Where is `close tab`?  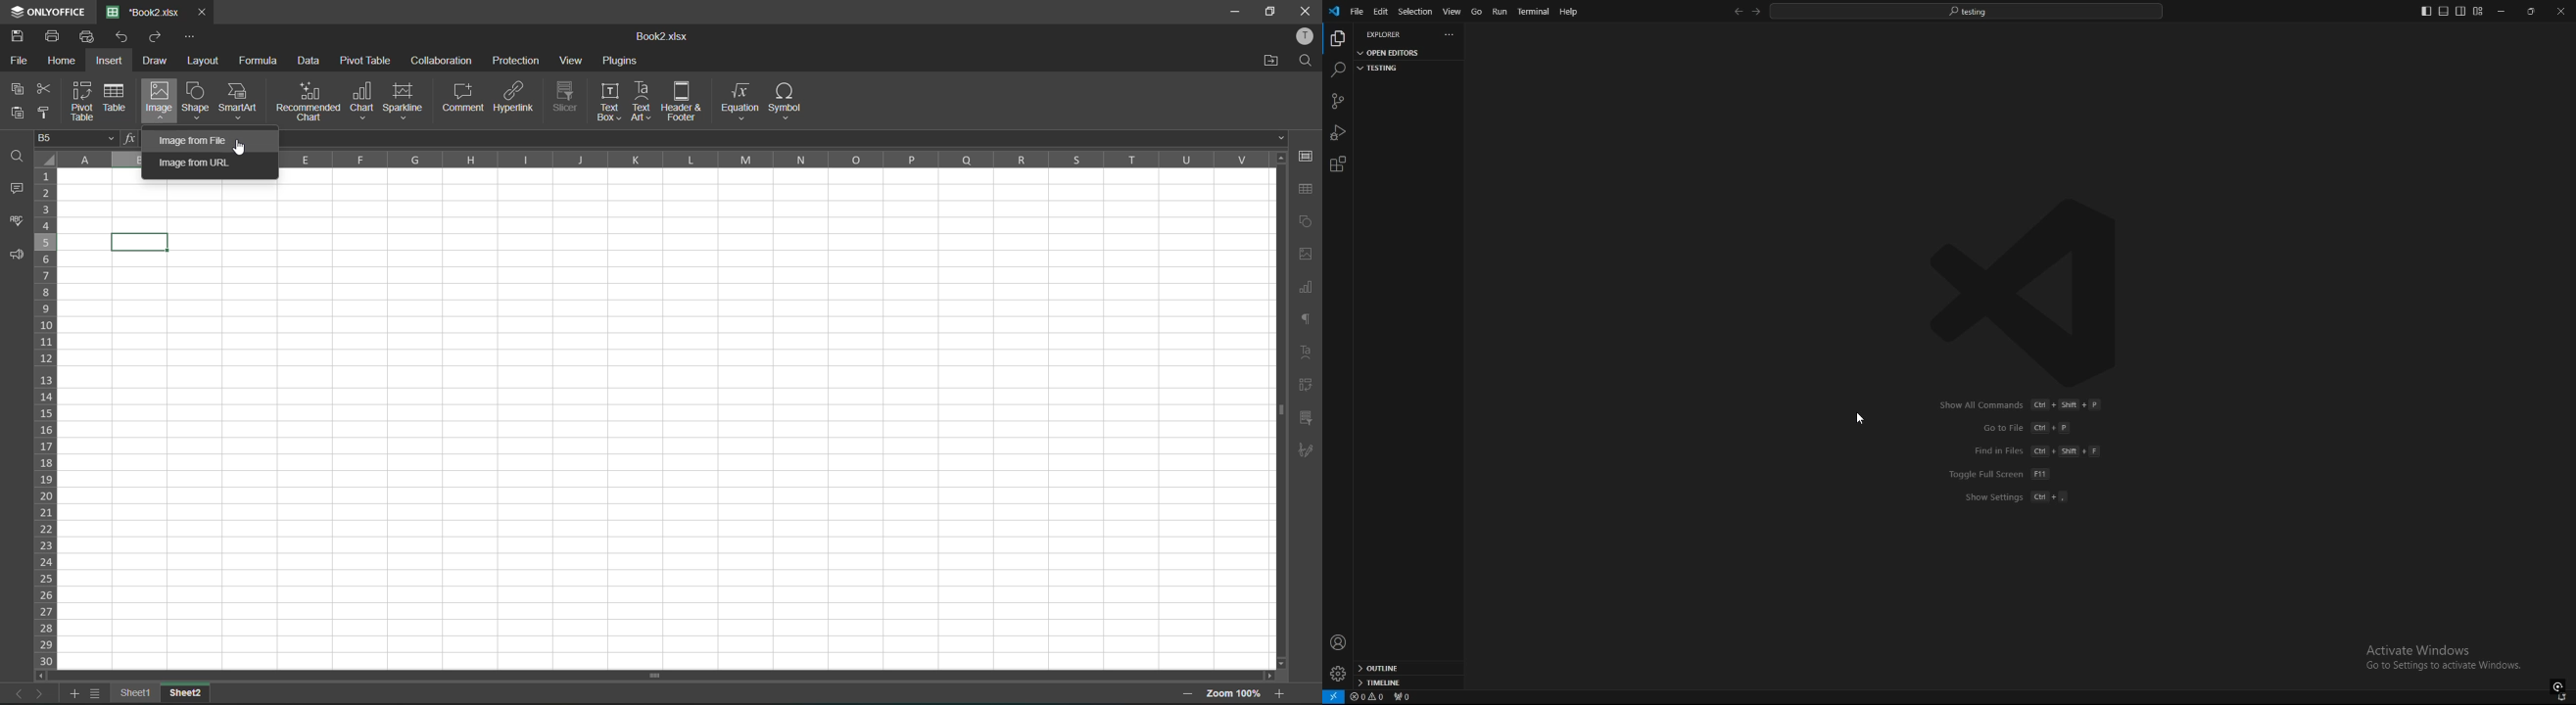 close tab is located at coordinates (202, 13).